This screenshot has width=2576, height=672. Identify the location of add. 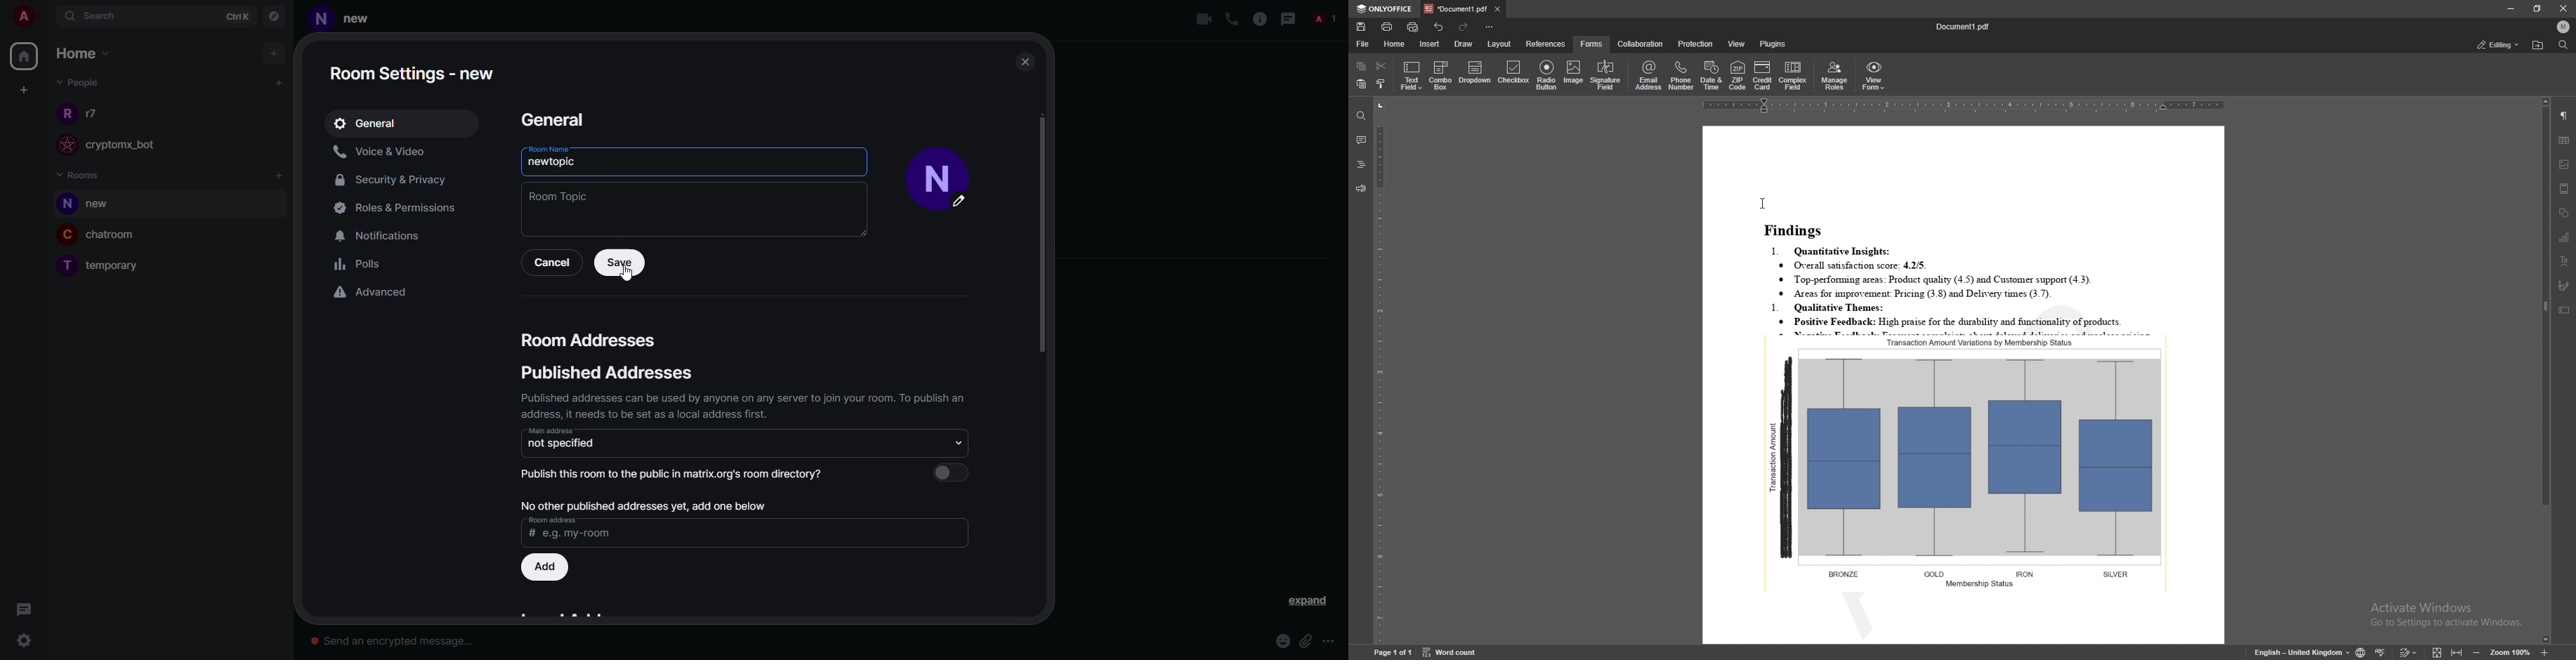
(641, 503).